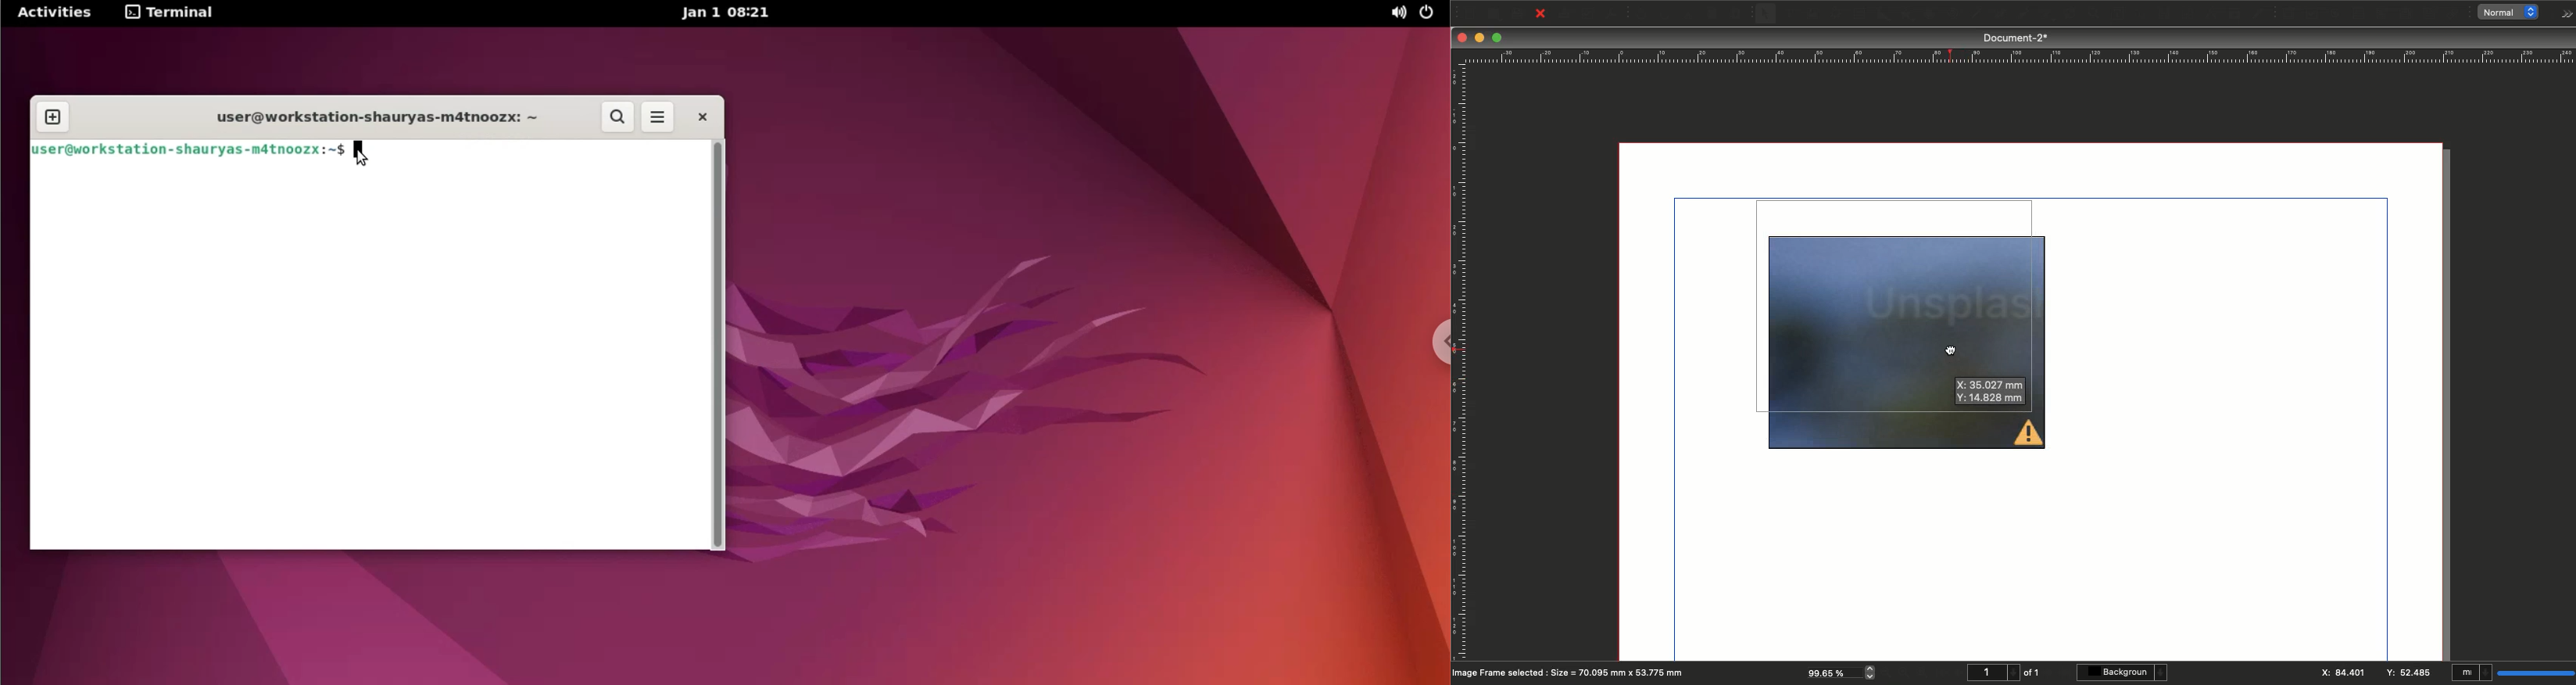 The image size is (2576, 700). What do you see at coordinates (1713, 14) in the screenshot?
I see `Copy` at bounding box center [1713, 14].